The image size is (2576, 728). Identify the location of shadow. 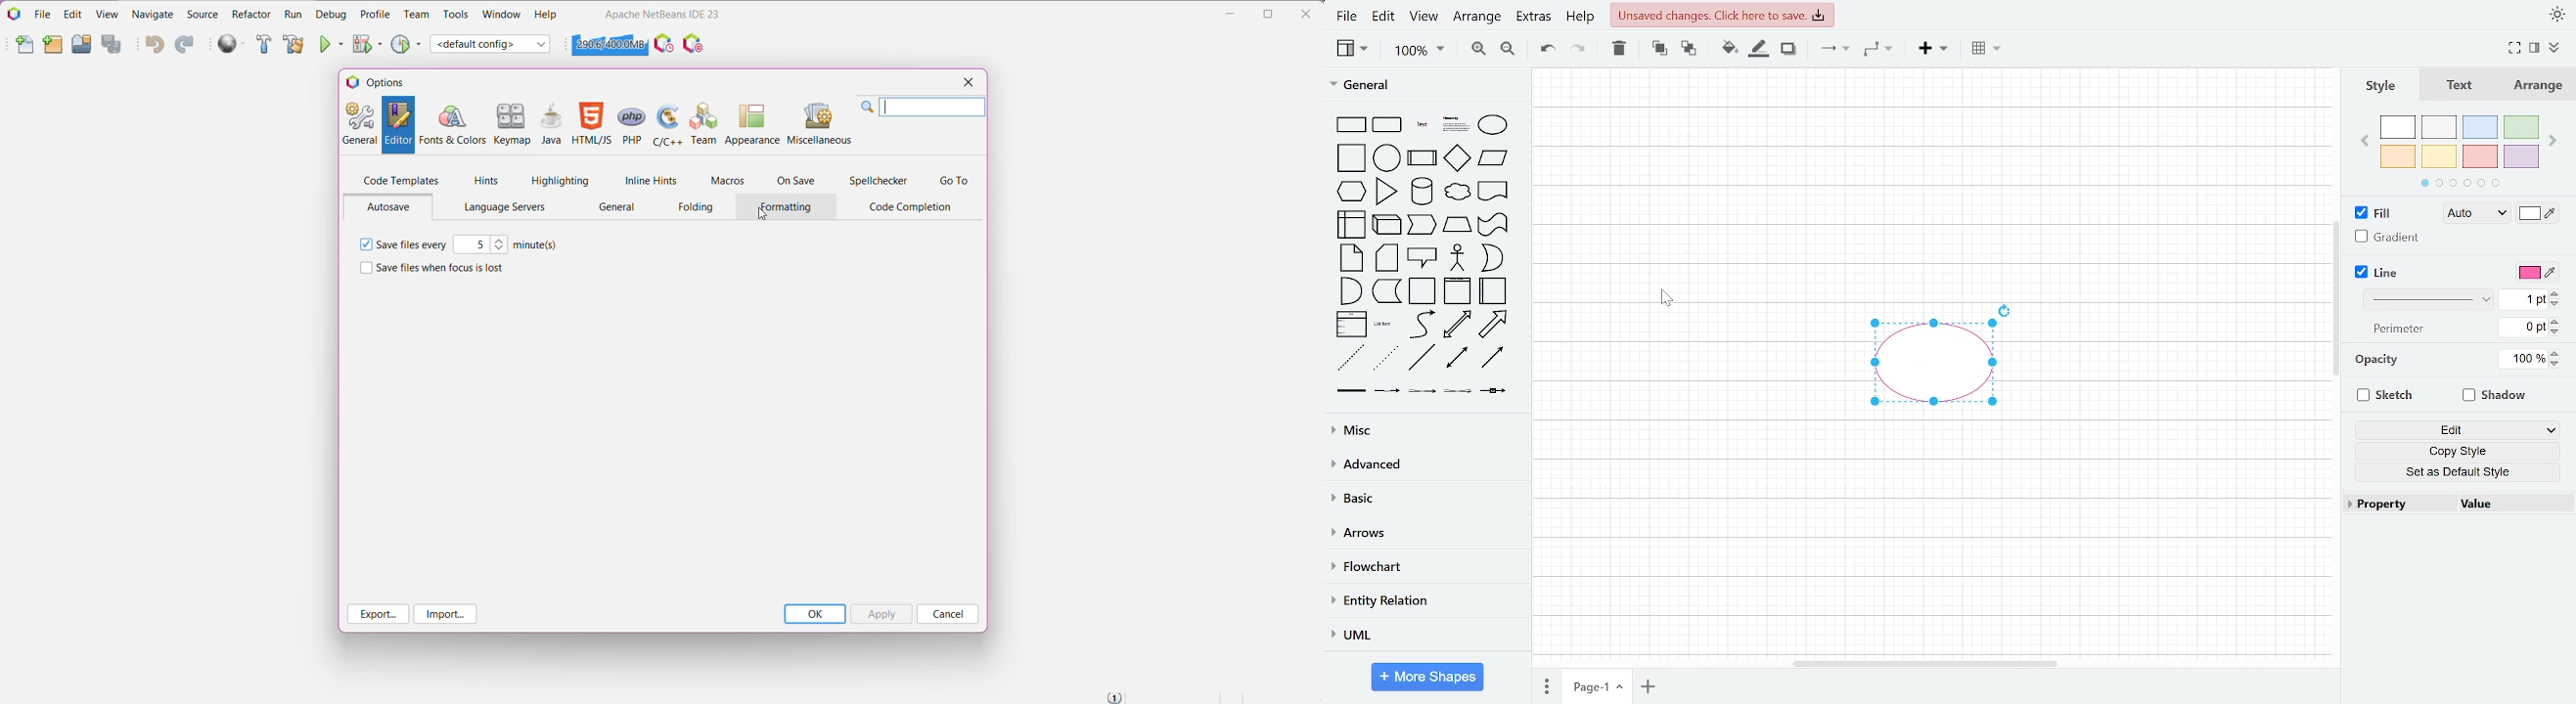
(1788, 49).